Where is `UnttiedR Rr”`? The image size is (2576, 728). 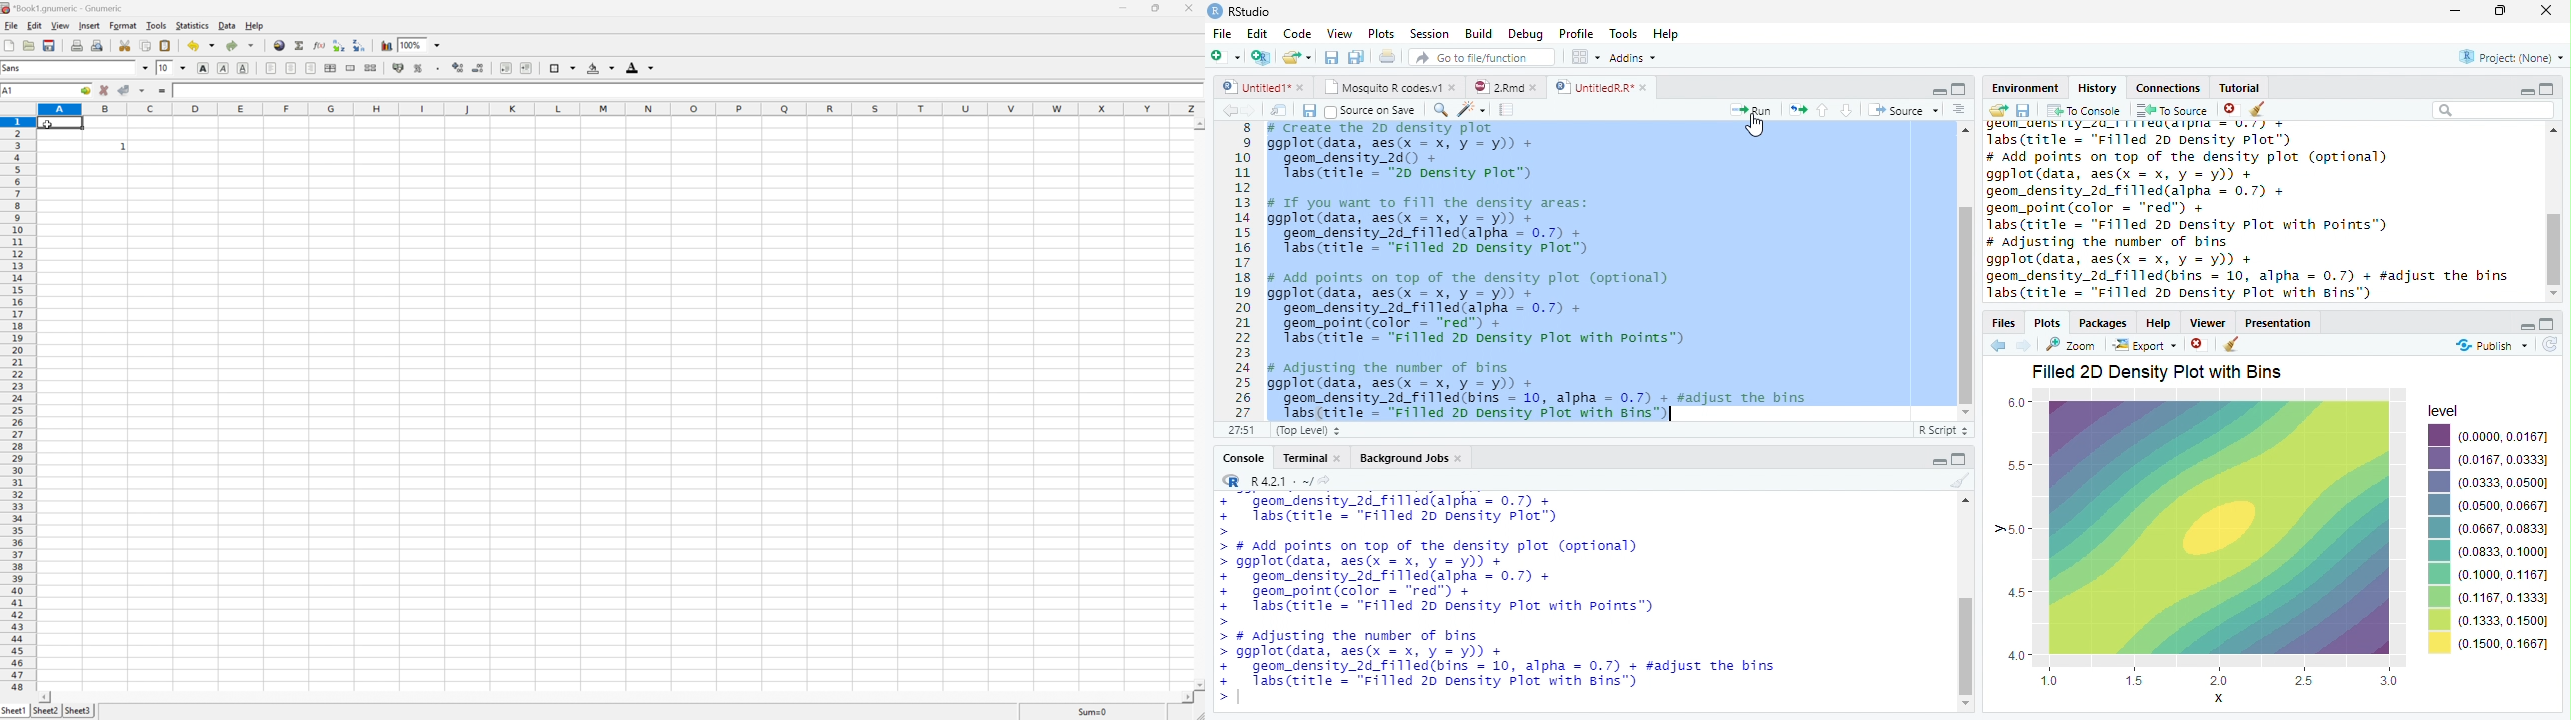
UnttiedR Rr” is located at coordinates (1592, 86).